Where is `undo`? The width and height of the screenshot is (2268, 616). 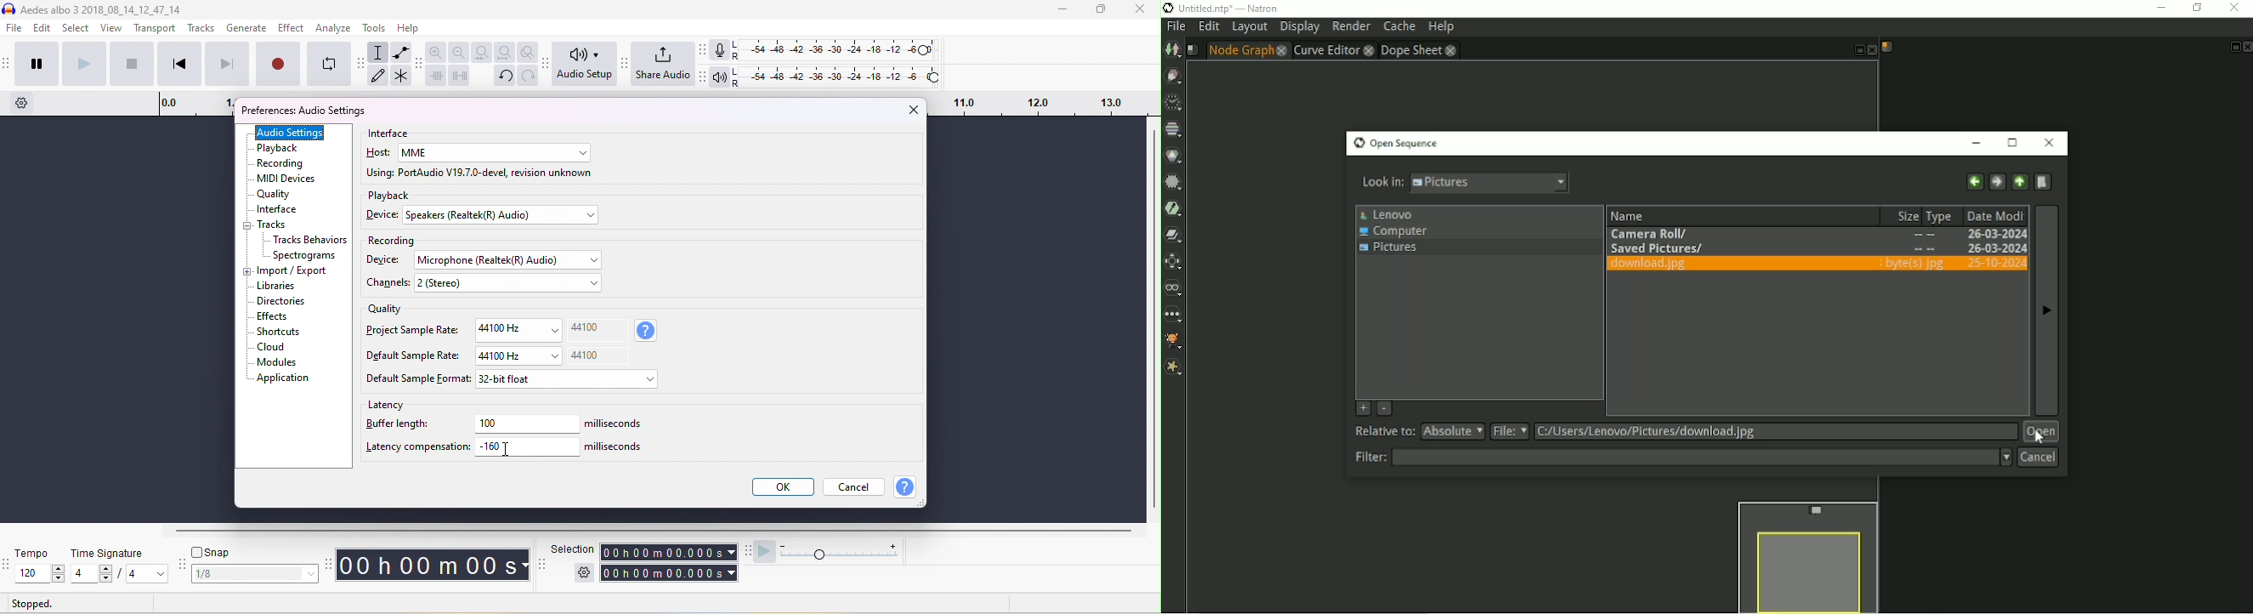
undo is located at coordinates (505, 76).